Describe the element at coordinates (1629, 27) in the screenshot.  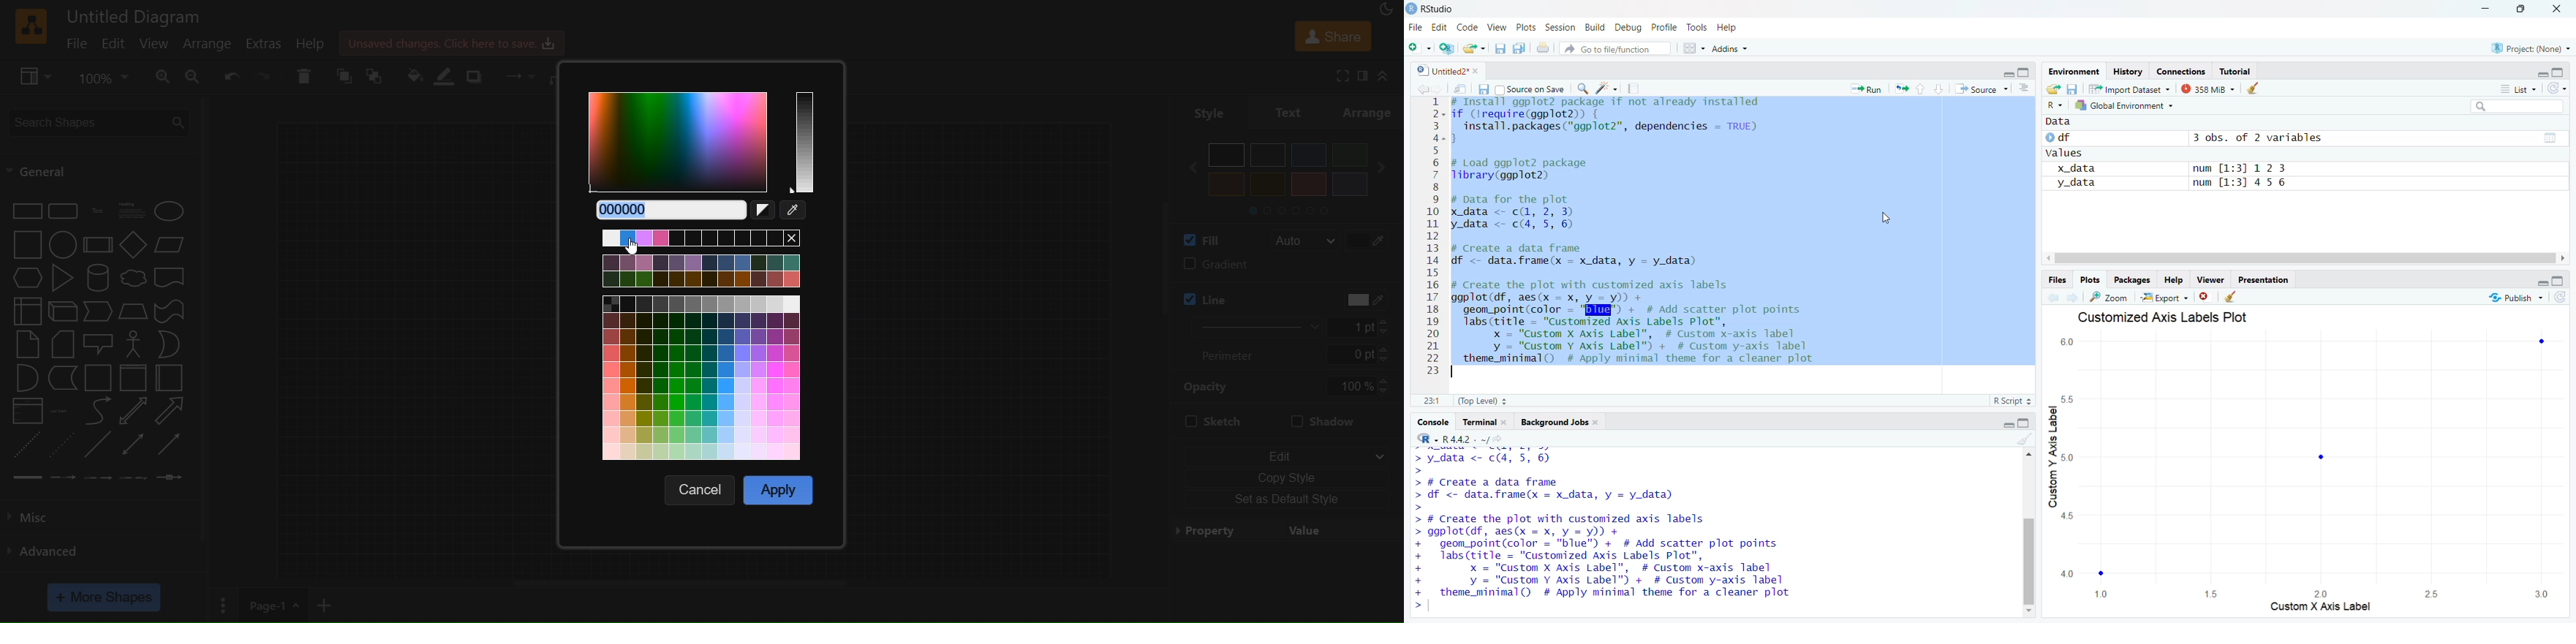
I see `Debug` at that location.